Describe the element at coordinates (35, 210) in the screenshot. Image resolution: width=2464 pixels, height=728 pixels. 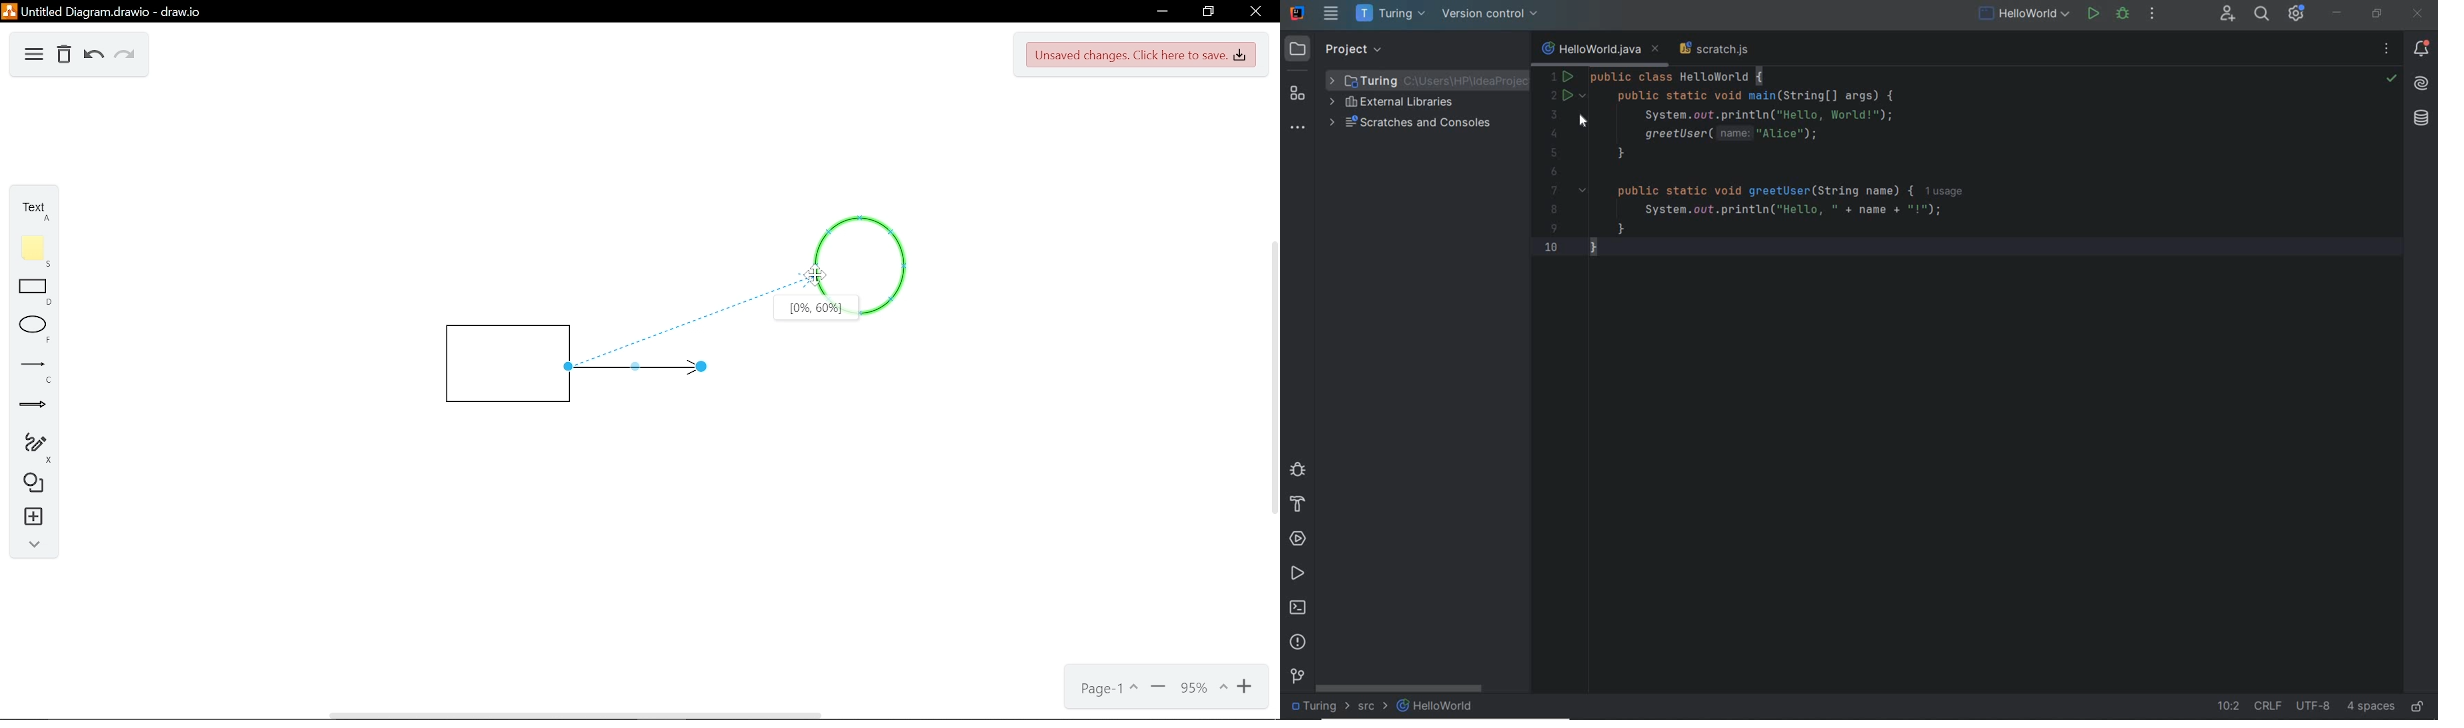
I see `Text` at that location.